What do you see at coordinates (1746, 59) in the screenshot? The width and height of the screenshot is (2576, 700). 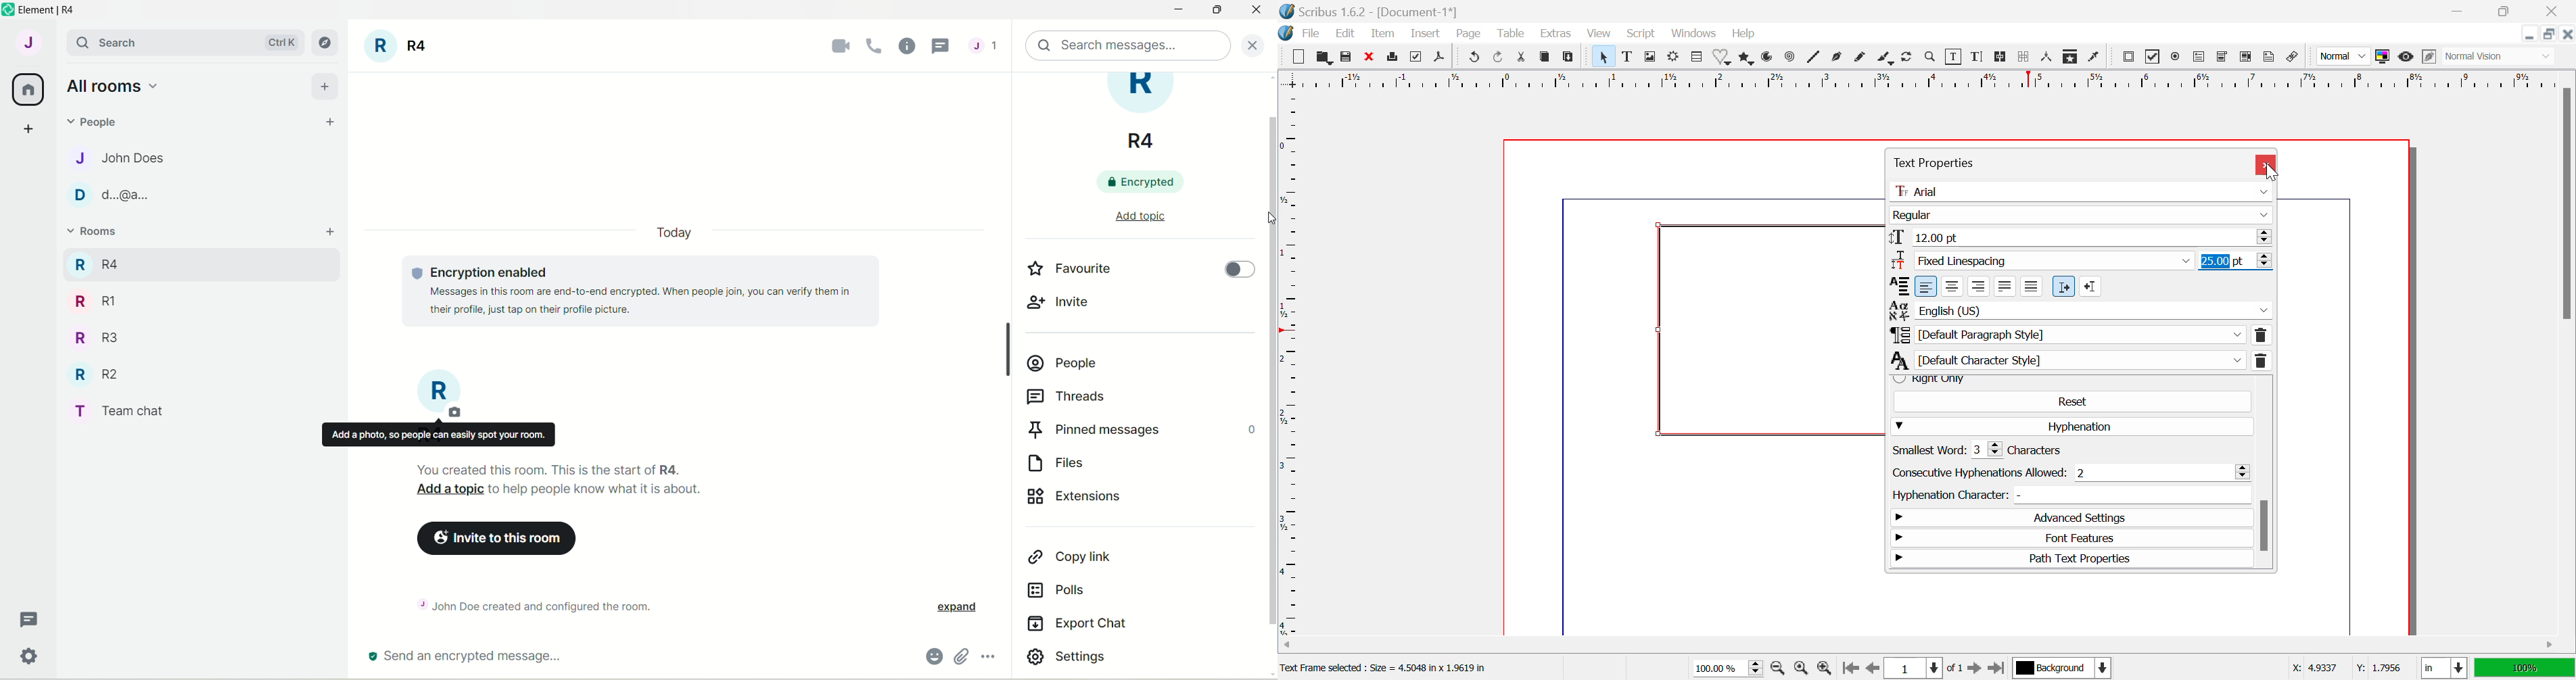 I see `Polygons` at bounding box center [1746, 59].